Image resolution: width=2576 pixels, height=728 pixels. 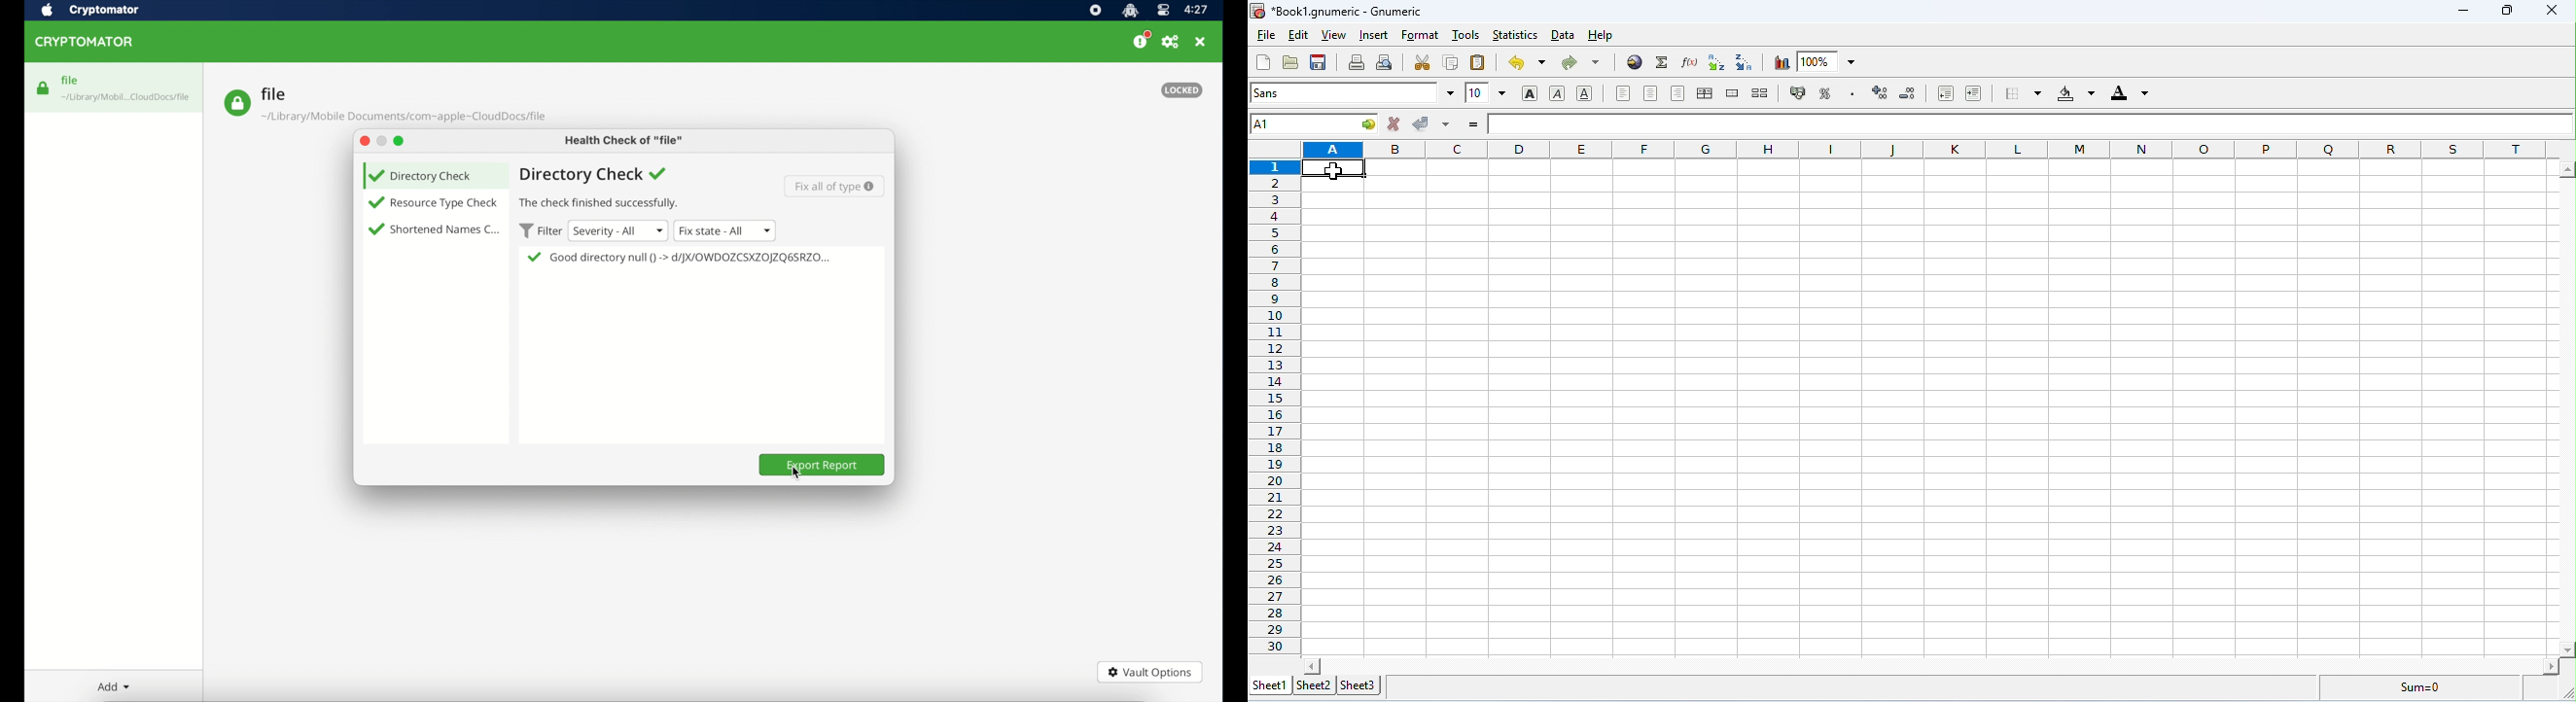 What do you see at coordinates (1266, 34) in the screenshot?
I see `file` at bounding box center [1266, 34].